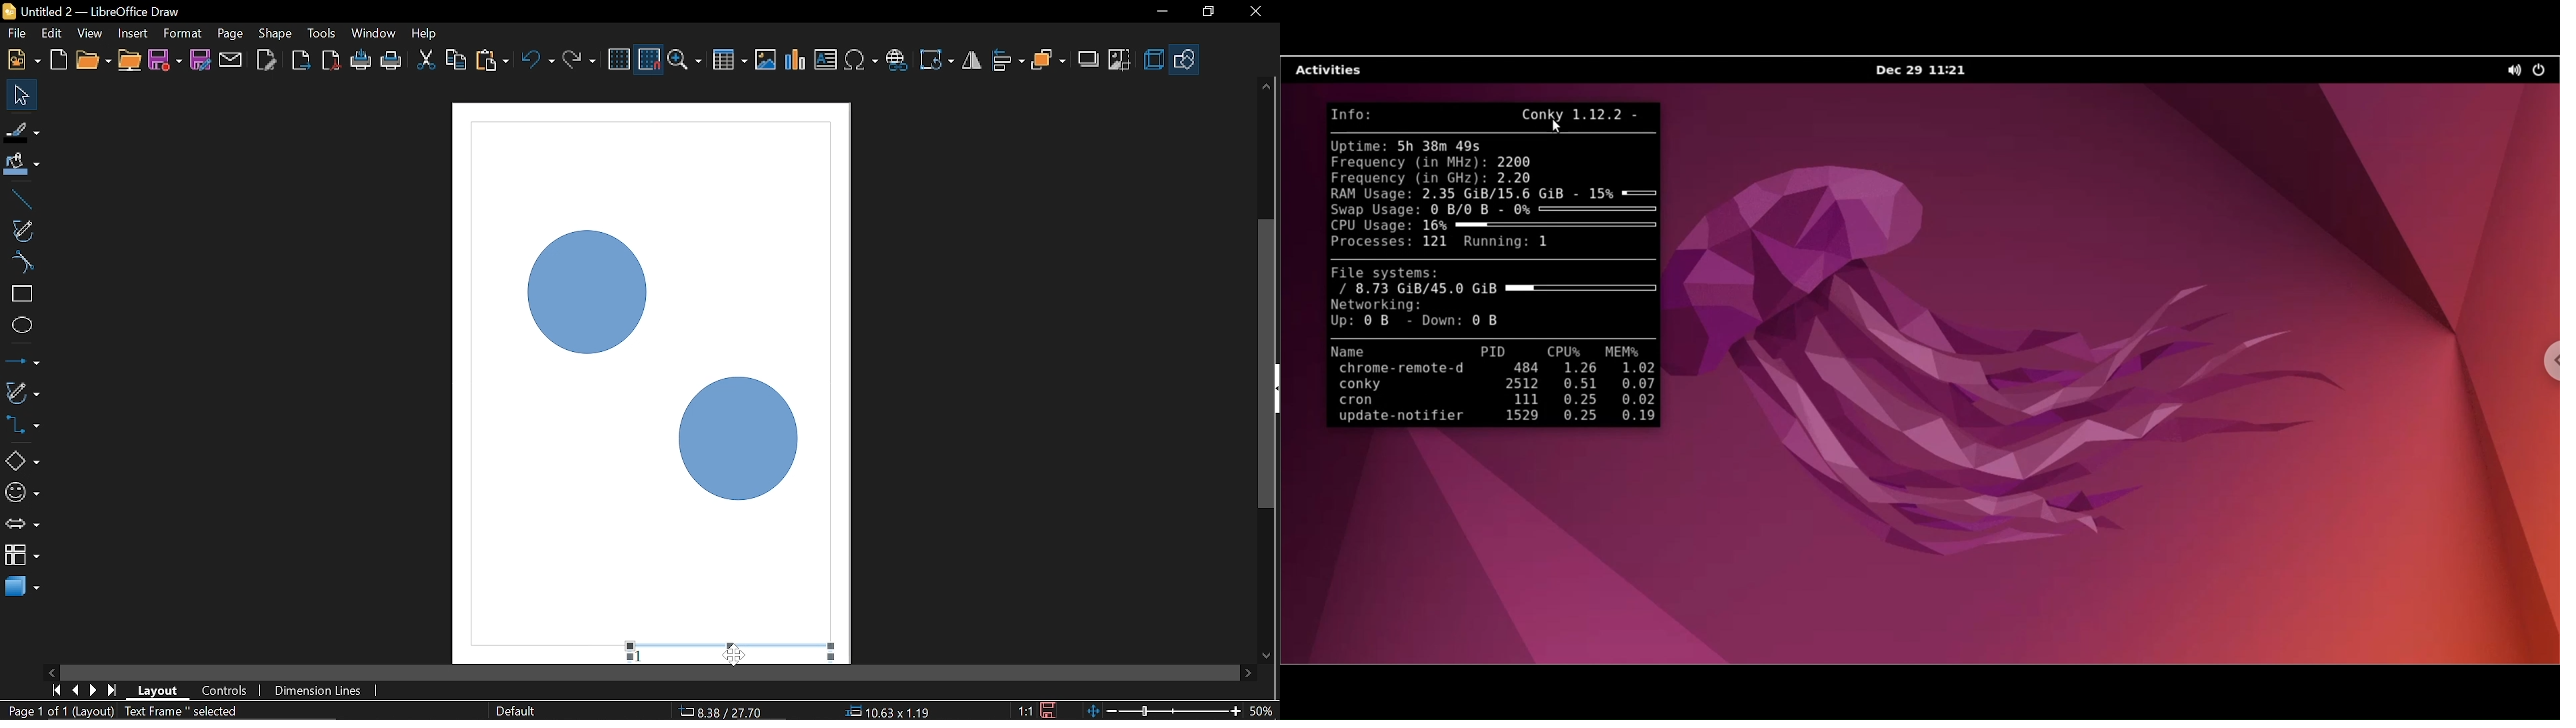 The image size is (2576, 728). Describe the element at coordinates (1025, 711) in the screenshot. I see `Scaling factor` at that location.